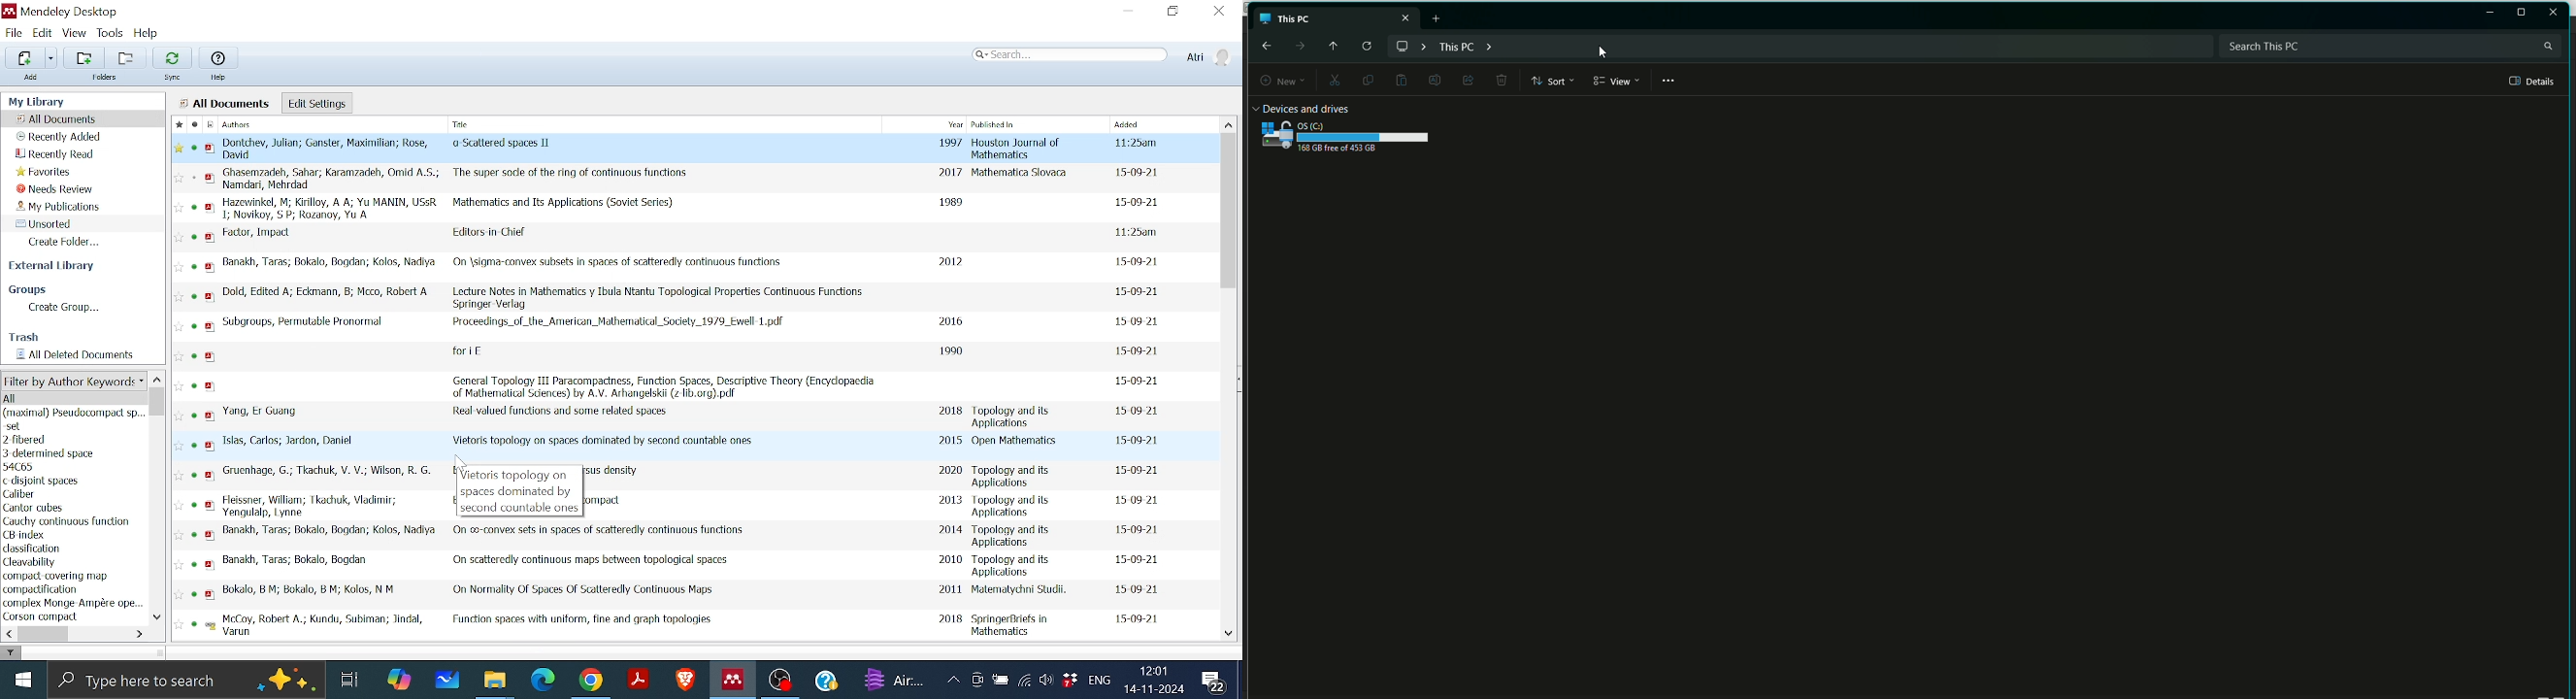 This screenshot has height=700, width=2576. Describe the element at coordinates (599, 530) in the screenshot. I see `Title` at that location.